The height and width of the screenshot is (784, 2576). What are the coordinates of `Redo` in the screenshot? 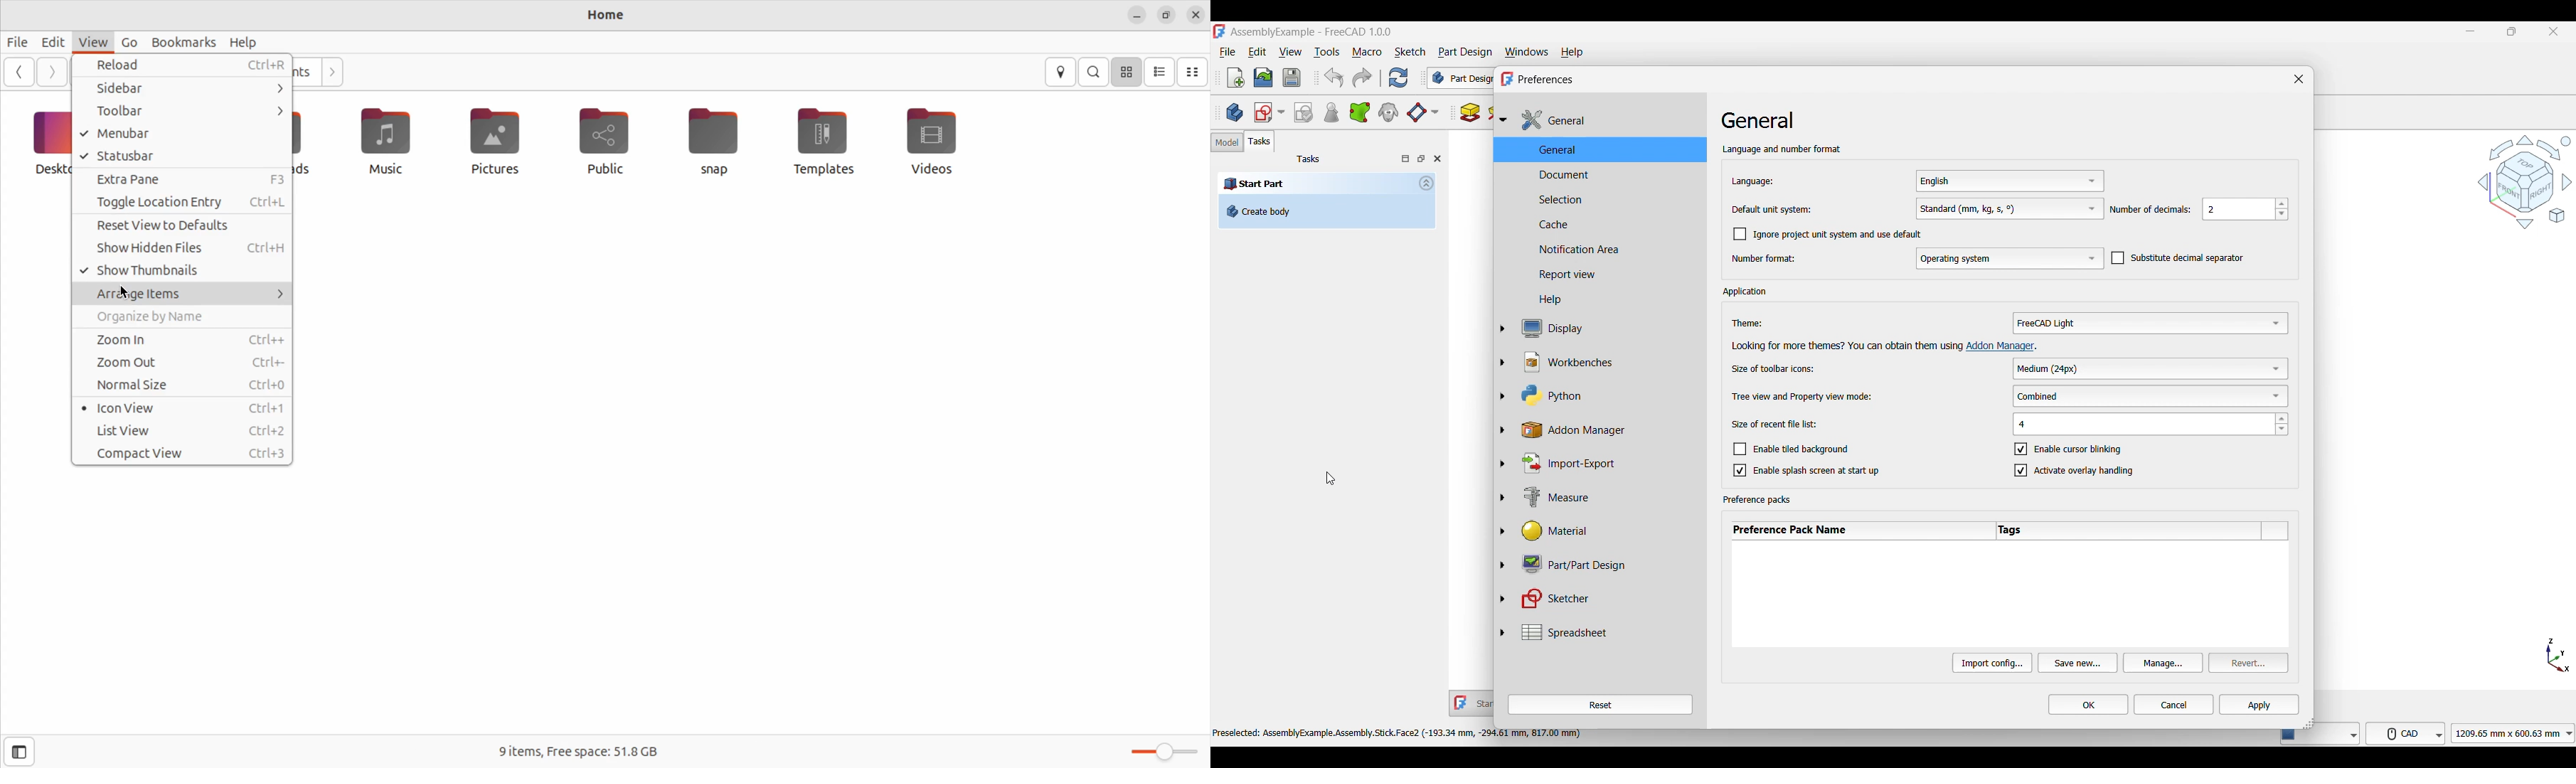 It's located at (1363, 78).